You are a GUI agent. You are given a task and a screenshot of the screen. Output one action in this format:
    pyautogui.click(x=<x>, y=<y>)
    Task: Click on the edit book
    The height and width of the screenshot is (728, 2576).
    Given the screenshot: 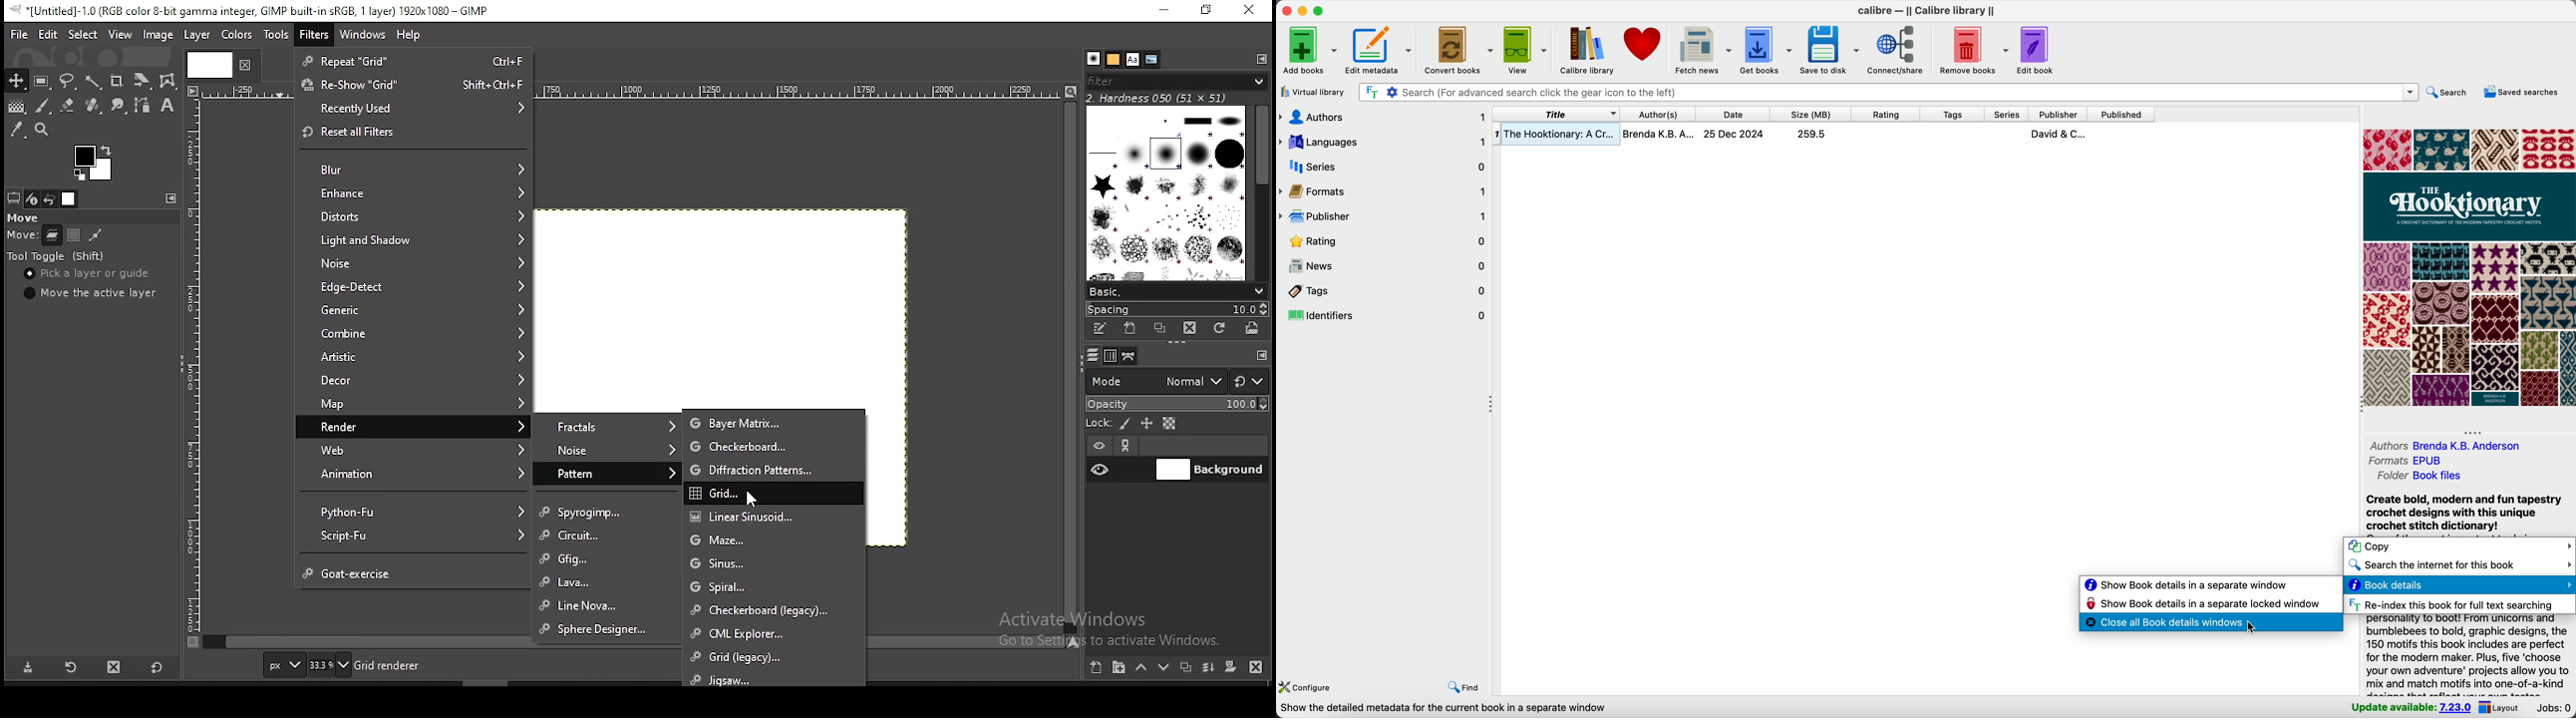 What is the action you would take?
    pyautogui.click(x=2035, y=50)
    